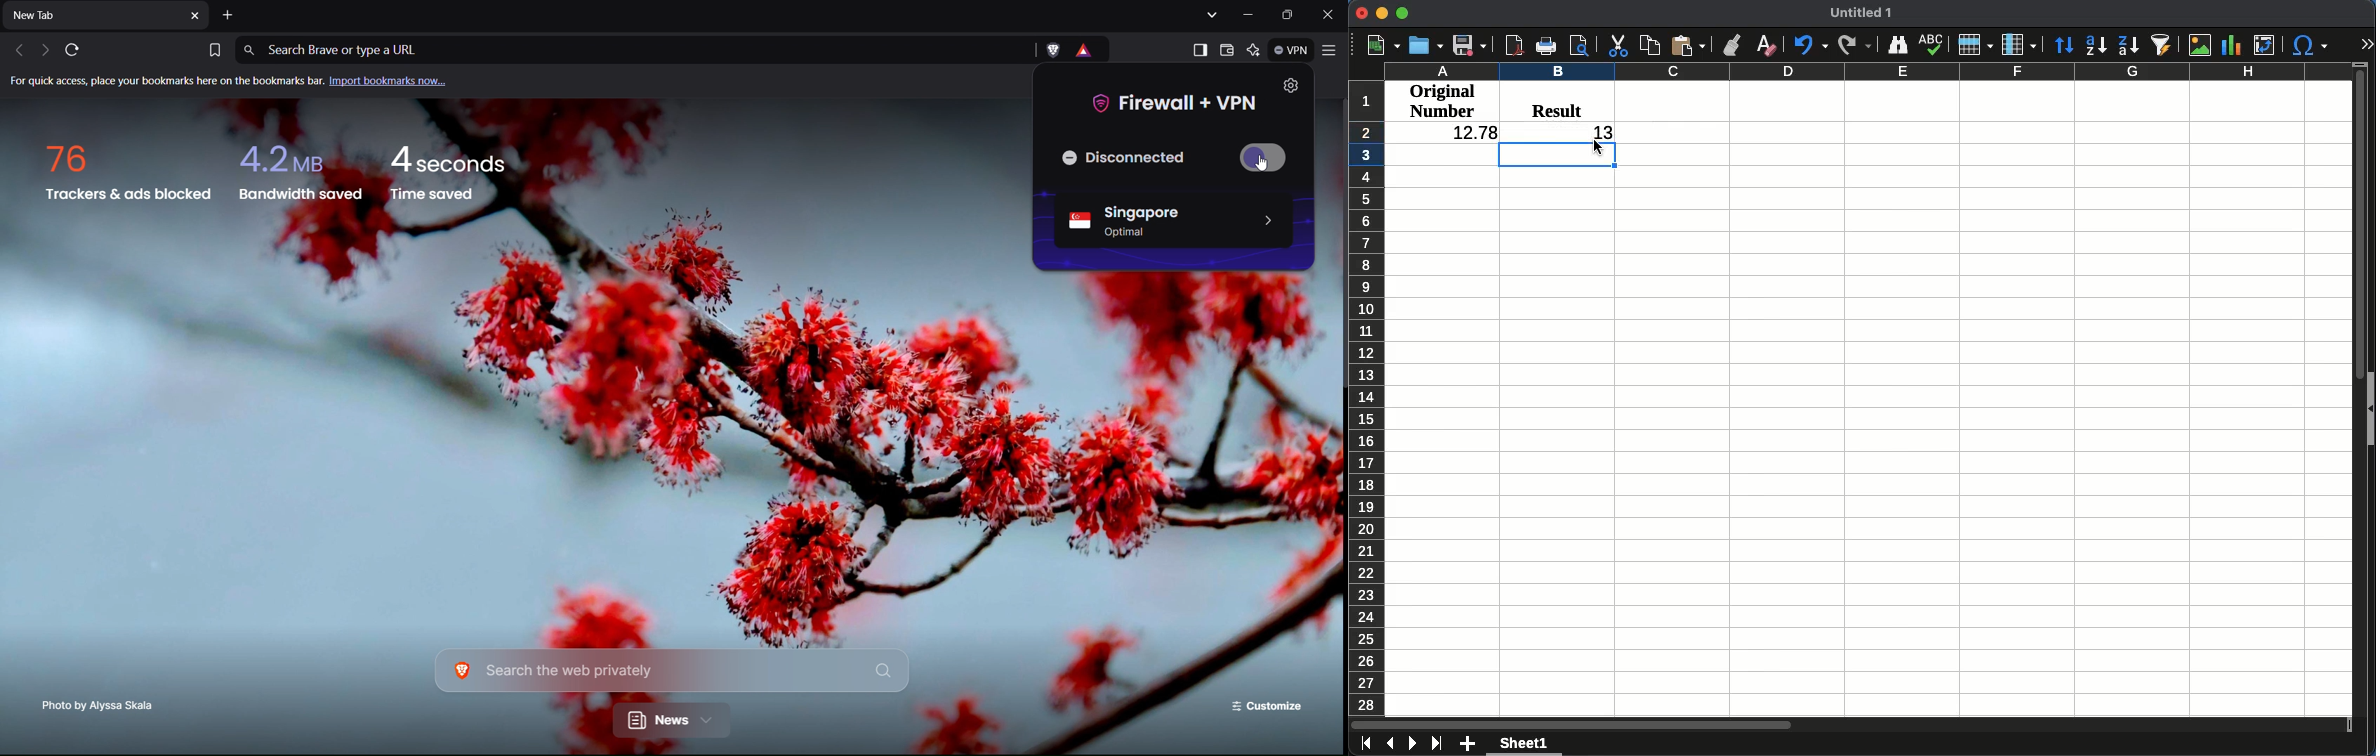 Image resolution: width=2380 pixels, height=756 pixels. Describe the element at coordinates (1733, 44) in the screenshot. I see `clone formatting` at that location.